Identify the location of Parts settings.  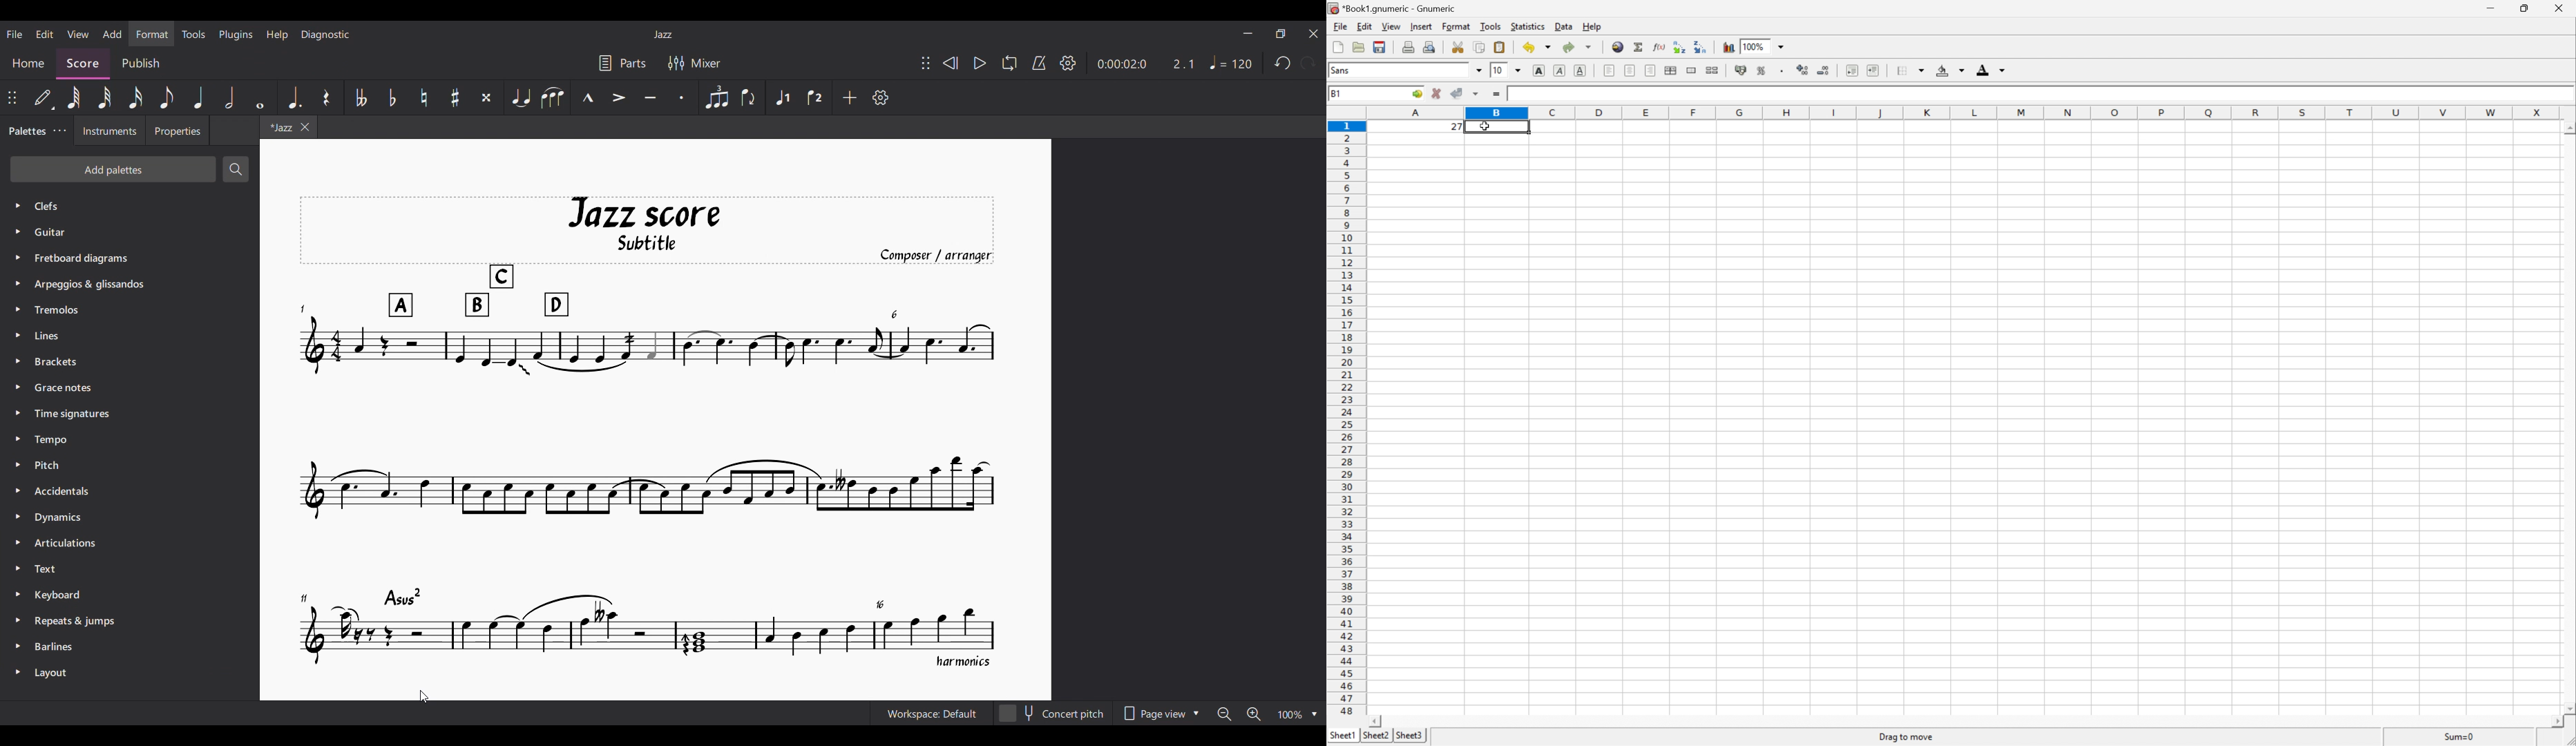
(622, 64).